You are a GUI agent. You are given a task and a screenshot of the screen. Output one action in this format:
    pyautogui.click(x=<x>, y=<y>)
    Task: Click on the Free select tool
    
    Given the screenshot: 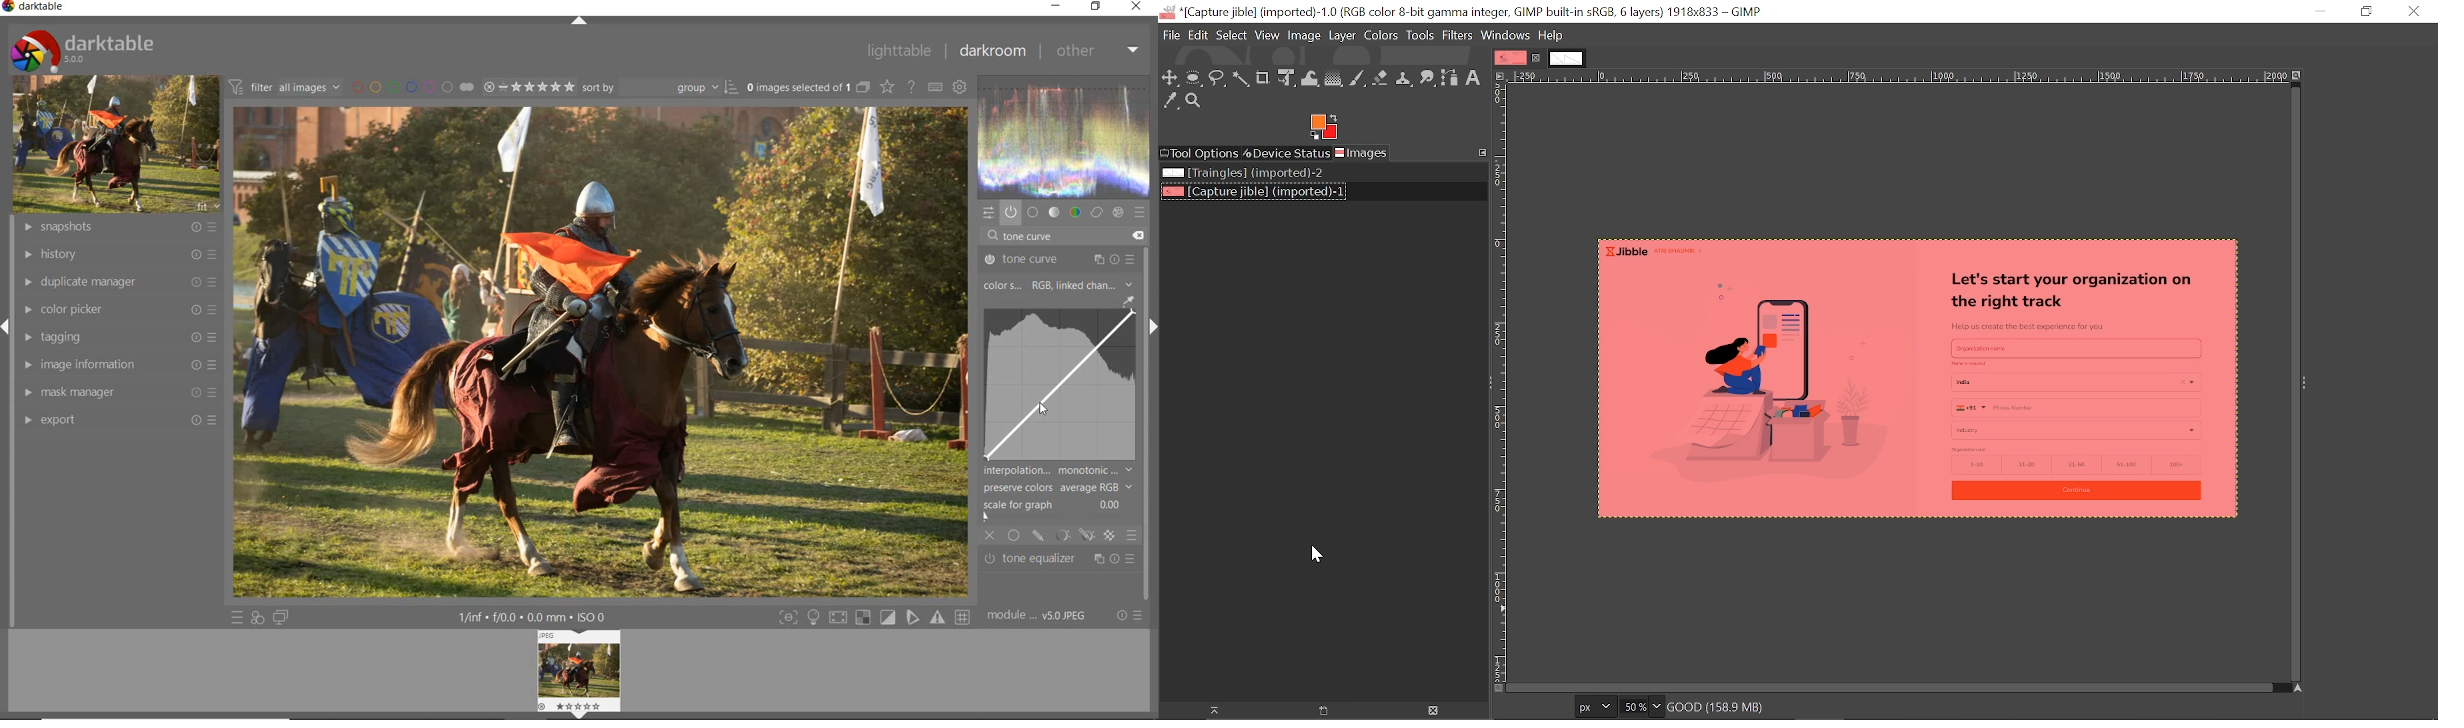 What is the action you would take?
    pyautogui.click(x=1217, y=79)
    